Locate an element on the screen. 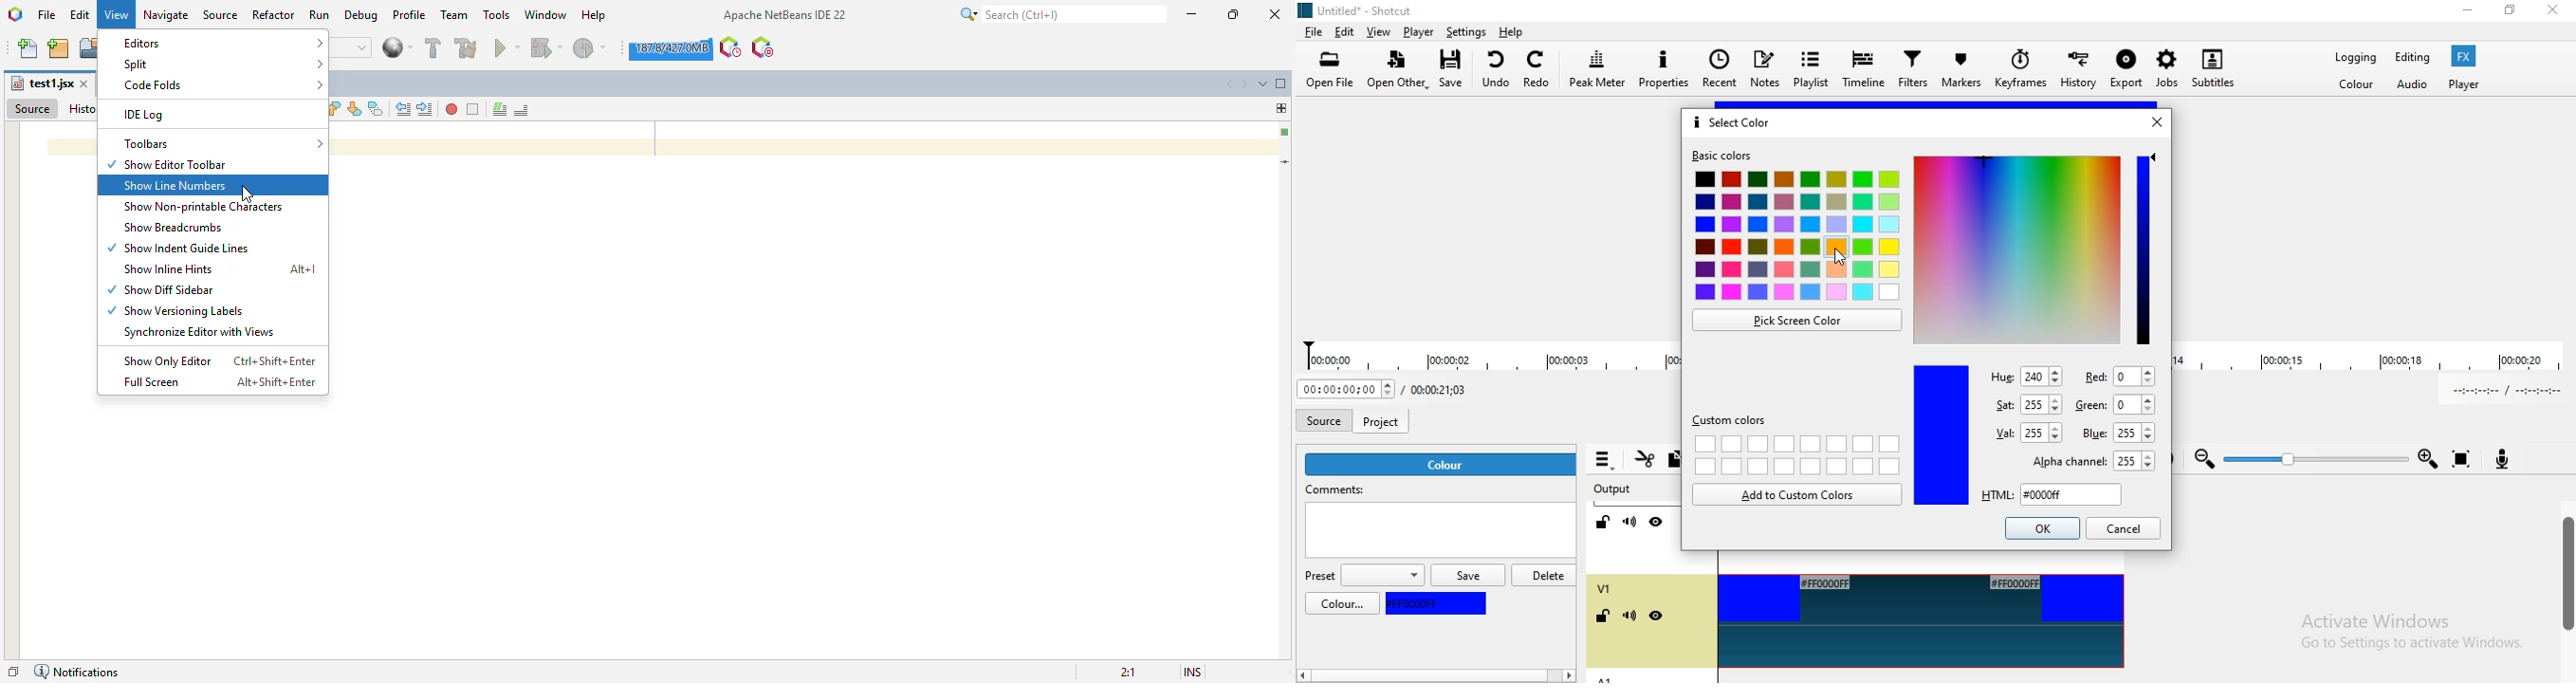 The image size is (2576, 700). sat is located at coordinates (2027, 401).